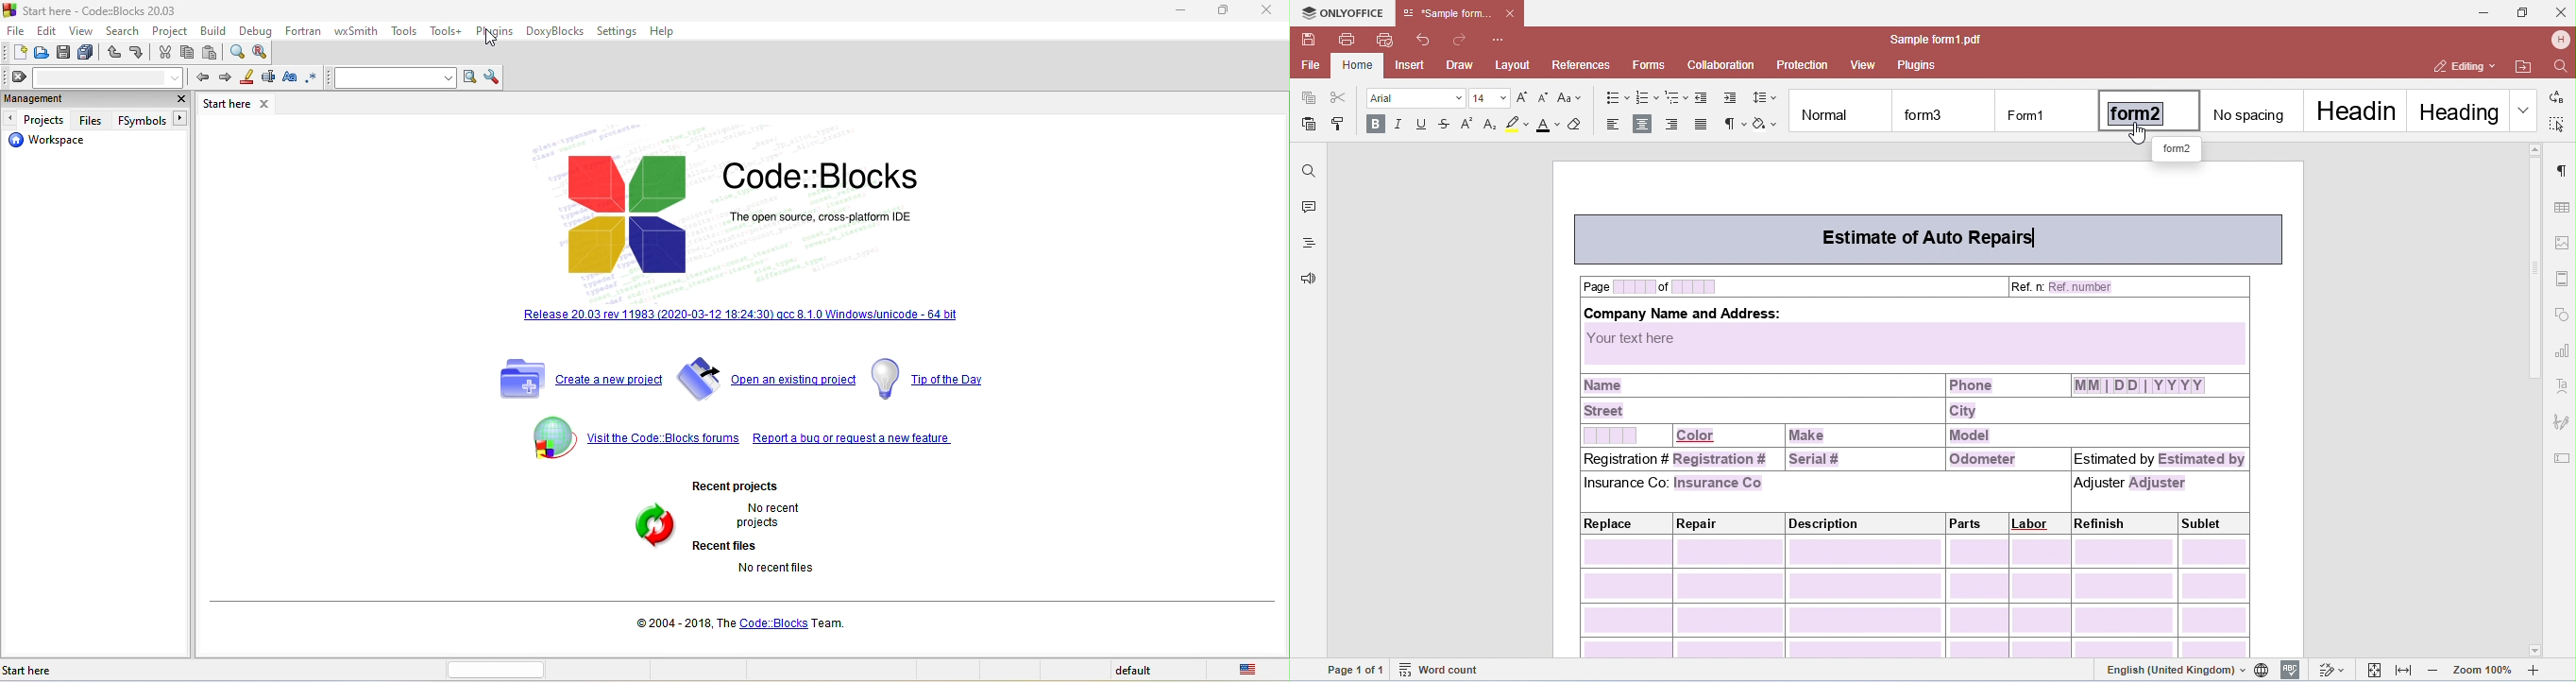 This screenshot has width=2576, height=700. What do you see at coordinates (1223, 13) in the screenshot?
I see `minimize` at bounding box center [1223, 13].